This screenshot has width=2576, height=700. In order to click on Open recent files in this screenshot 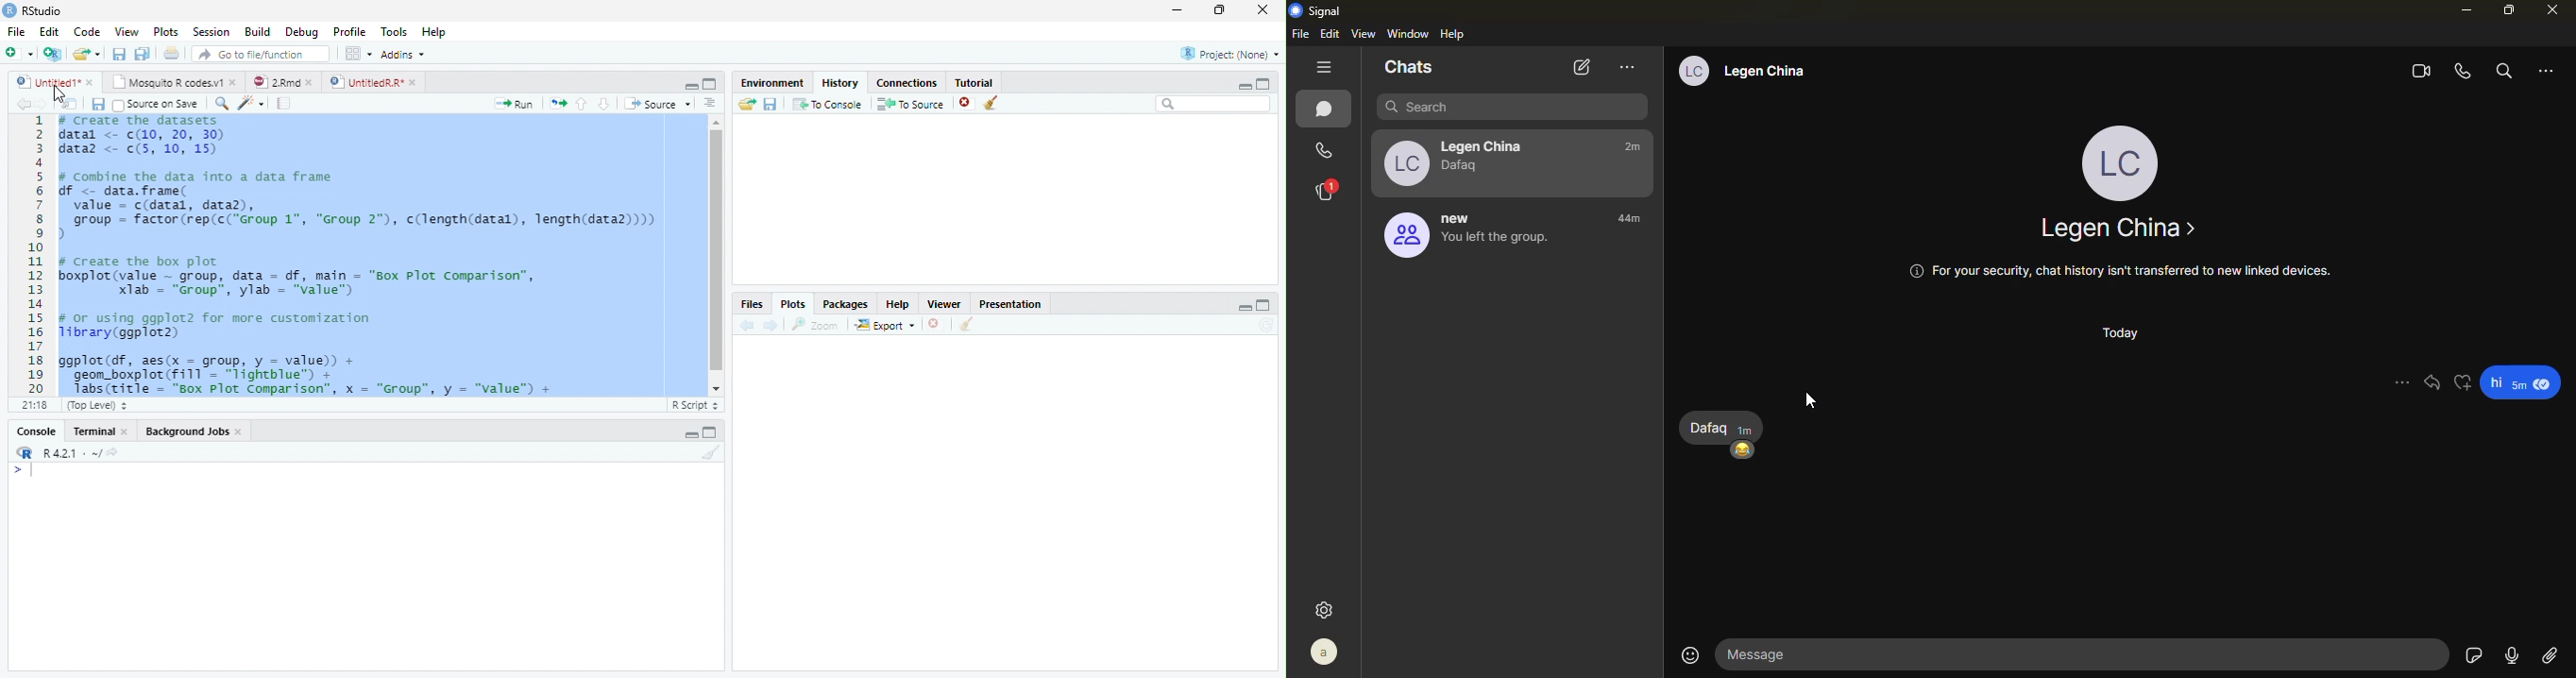, I will do `click(97, 54)`.